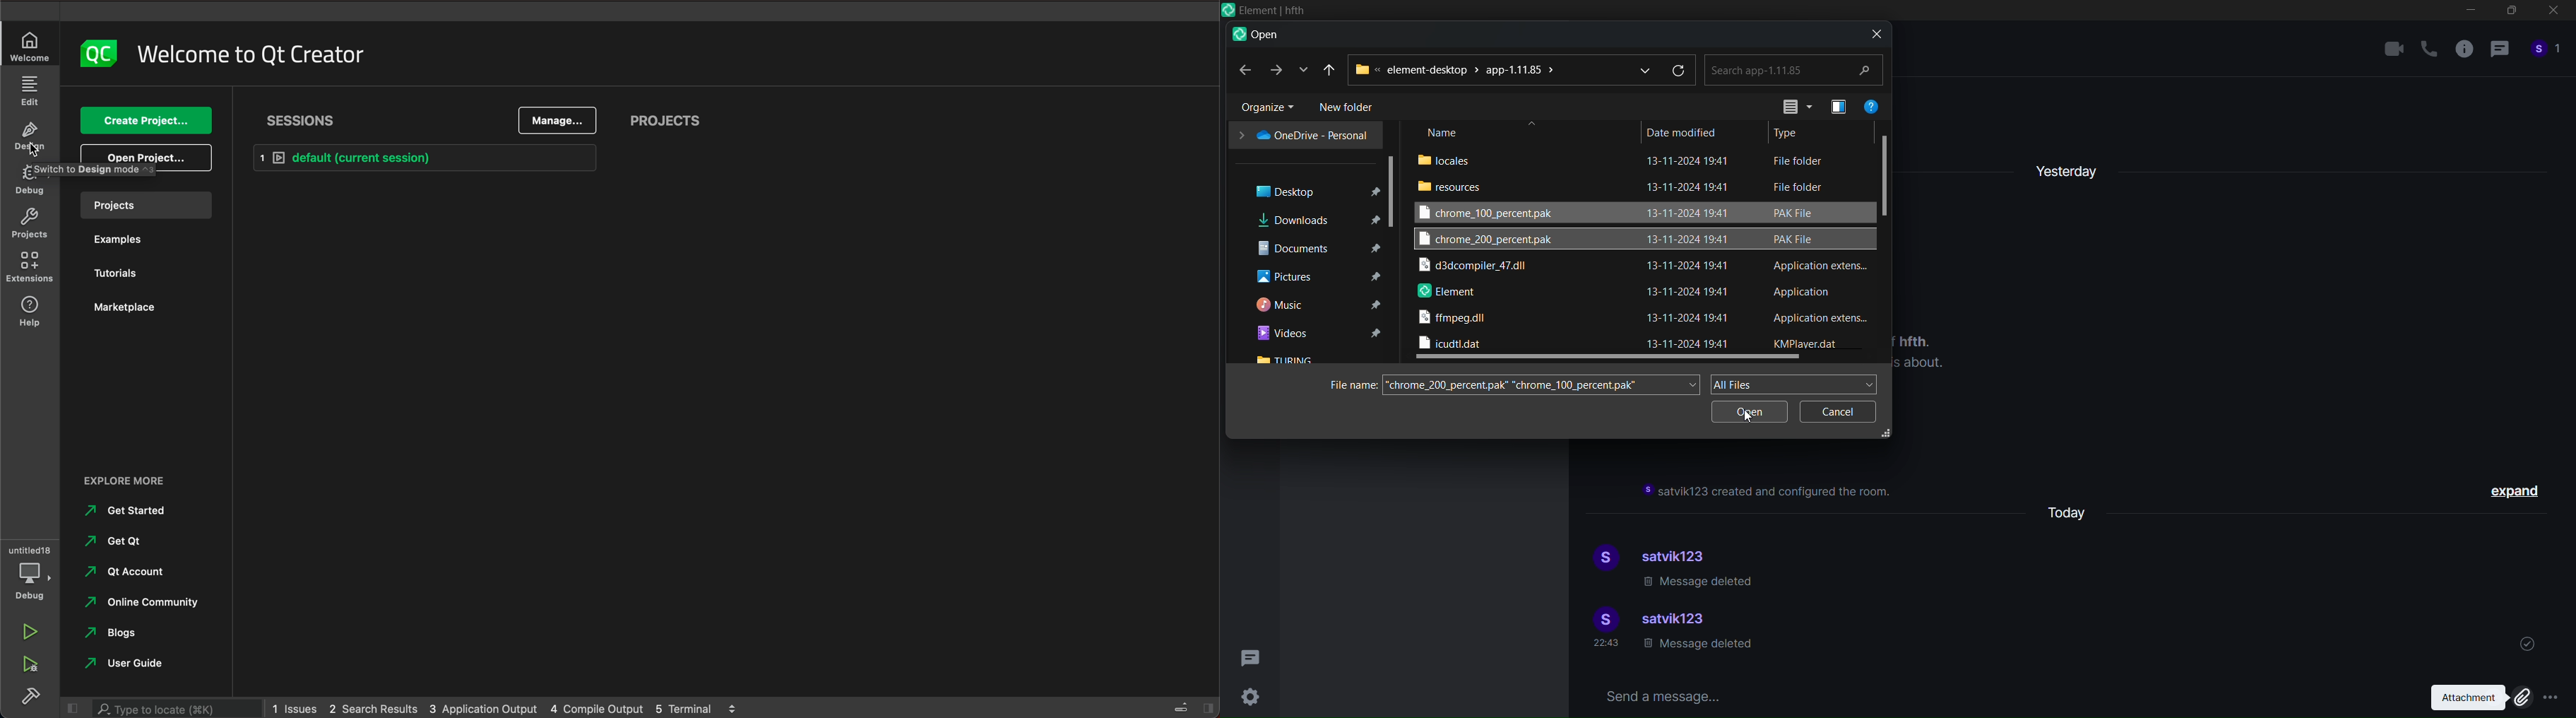  Describe the element at coordinates (1274, 70) in the screenshot. I see `forward` at that location.